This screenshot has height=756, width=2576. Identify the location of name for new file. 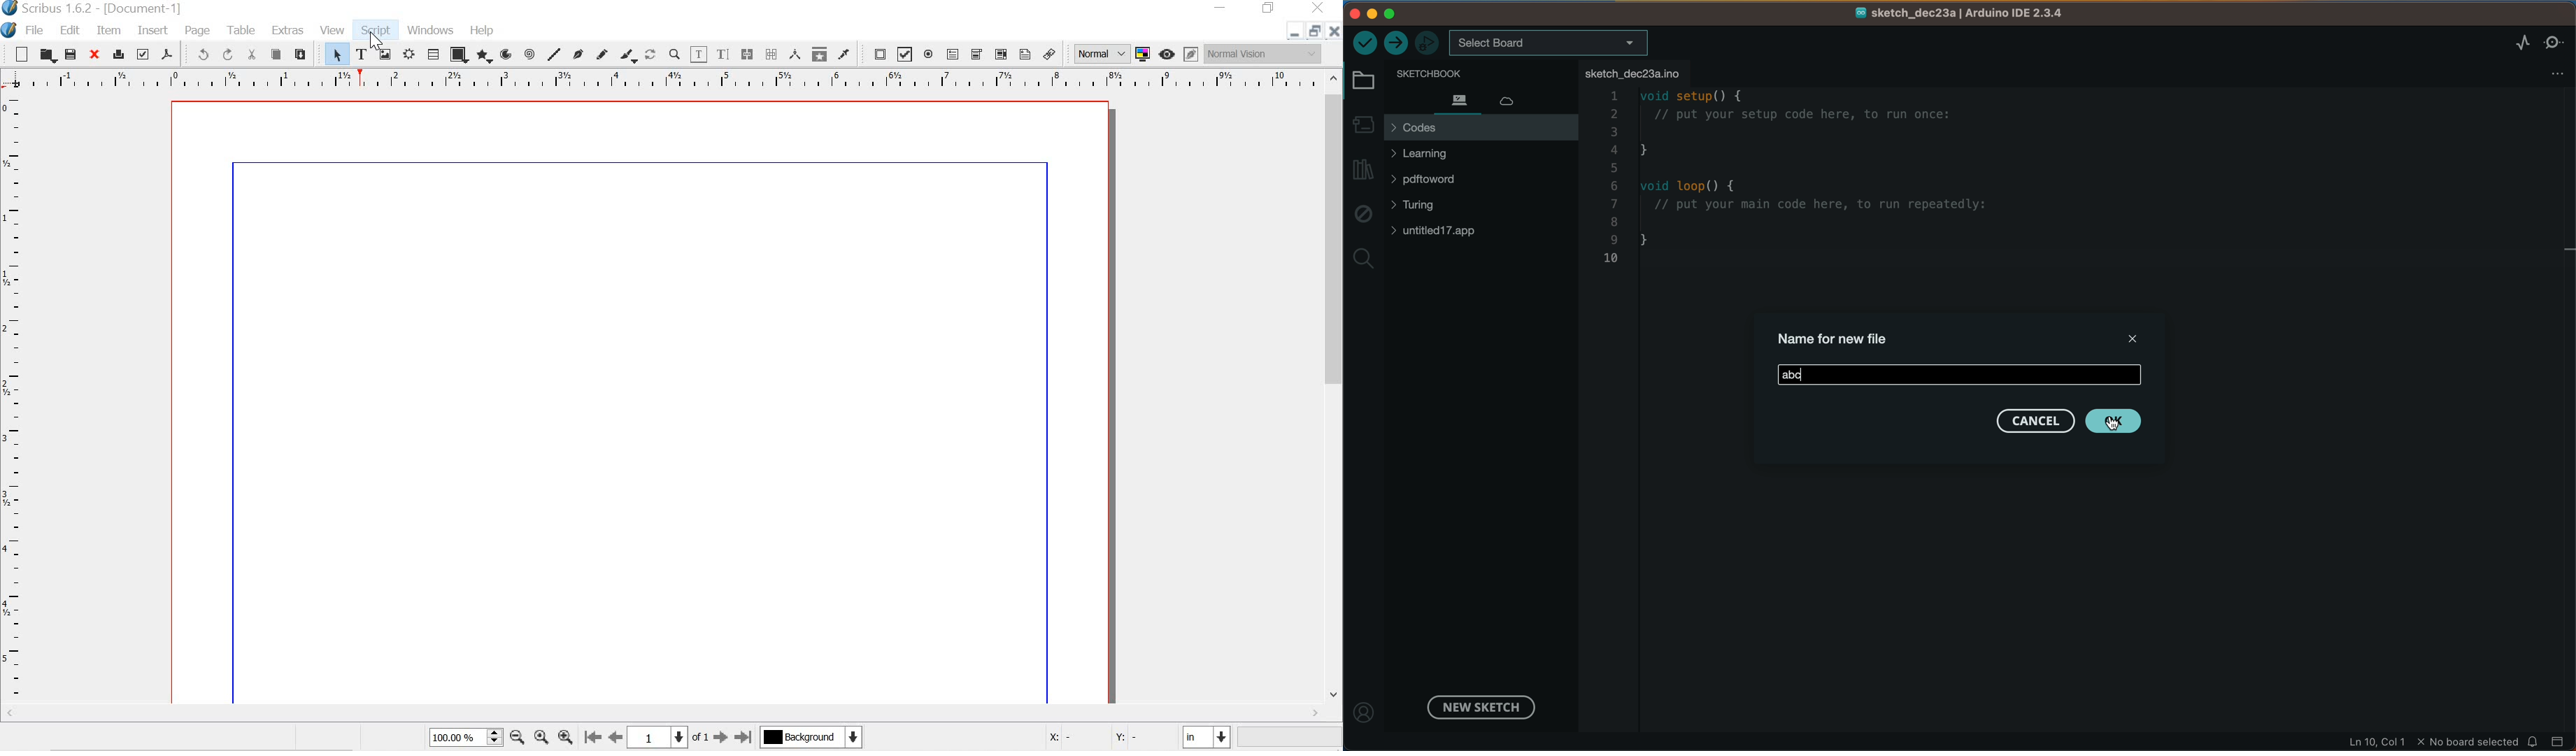
(1839, 337).